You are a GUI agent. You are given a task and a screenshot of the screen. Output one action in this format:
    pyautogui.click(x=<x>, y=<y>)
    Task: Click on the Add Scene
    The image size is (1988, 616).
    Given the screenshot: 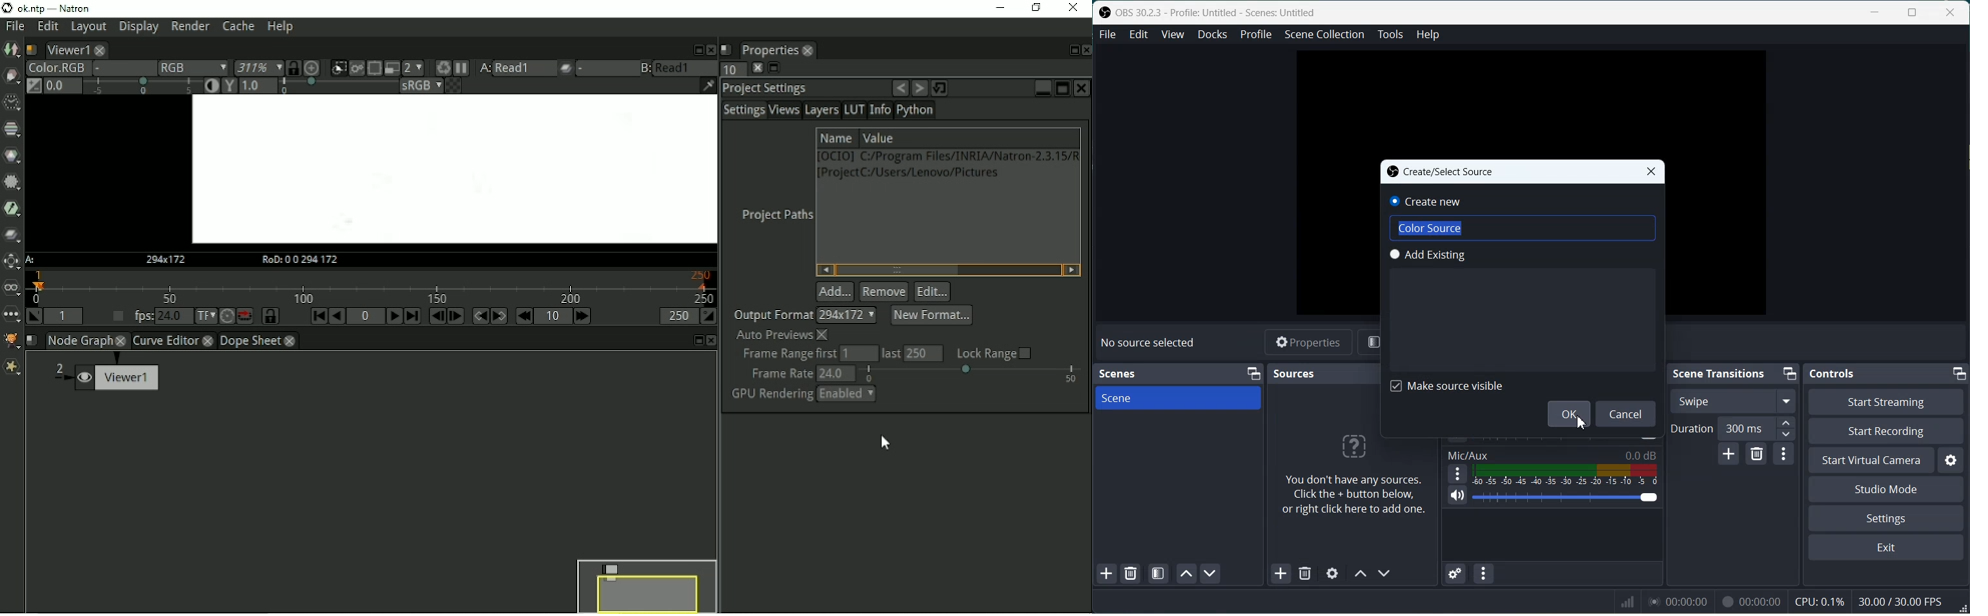 What is the action you would take?
    pyautogui.click(x=1106, y=573)
    